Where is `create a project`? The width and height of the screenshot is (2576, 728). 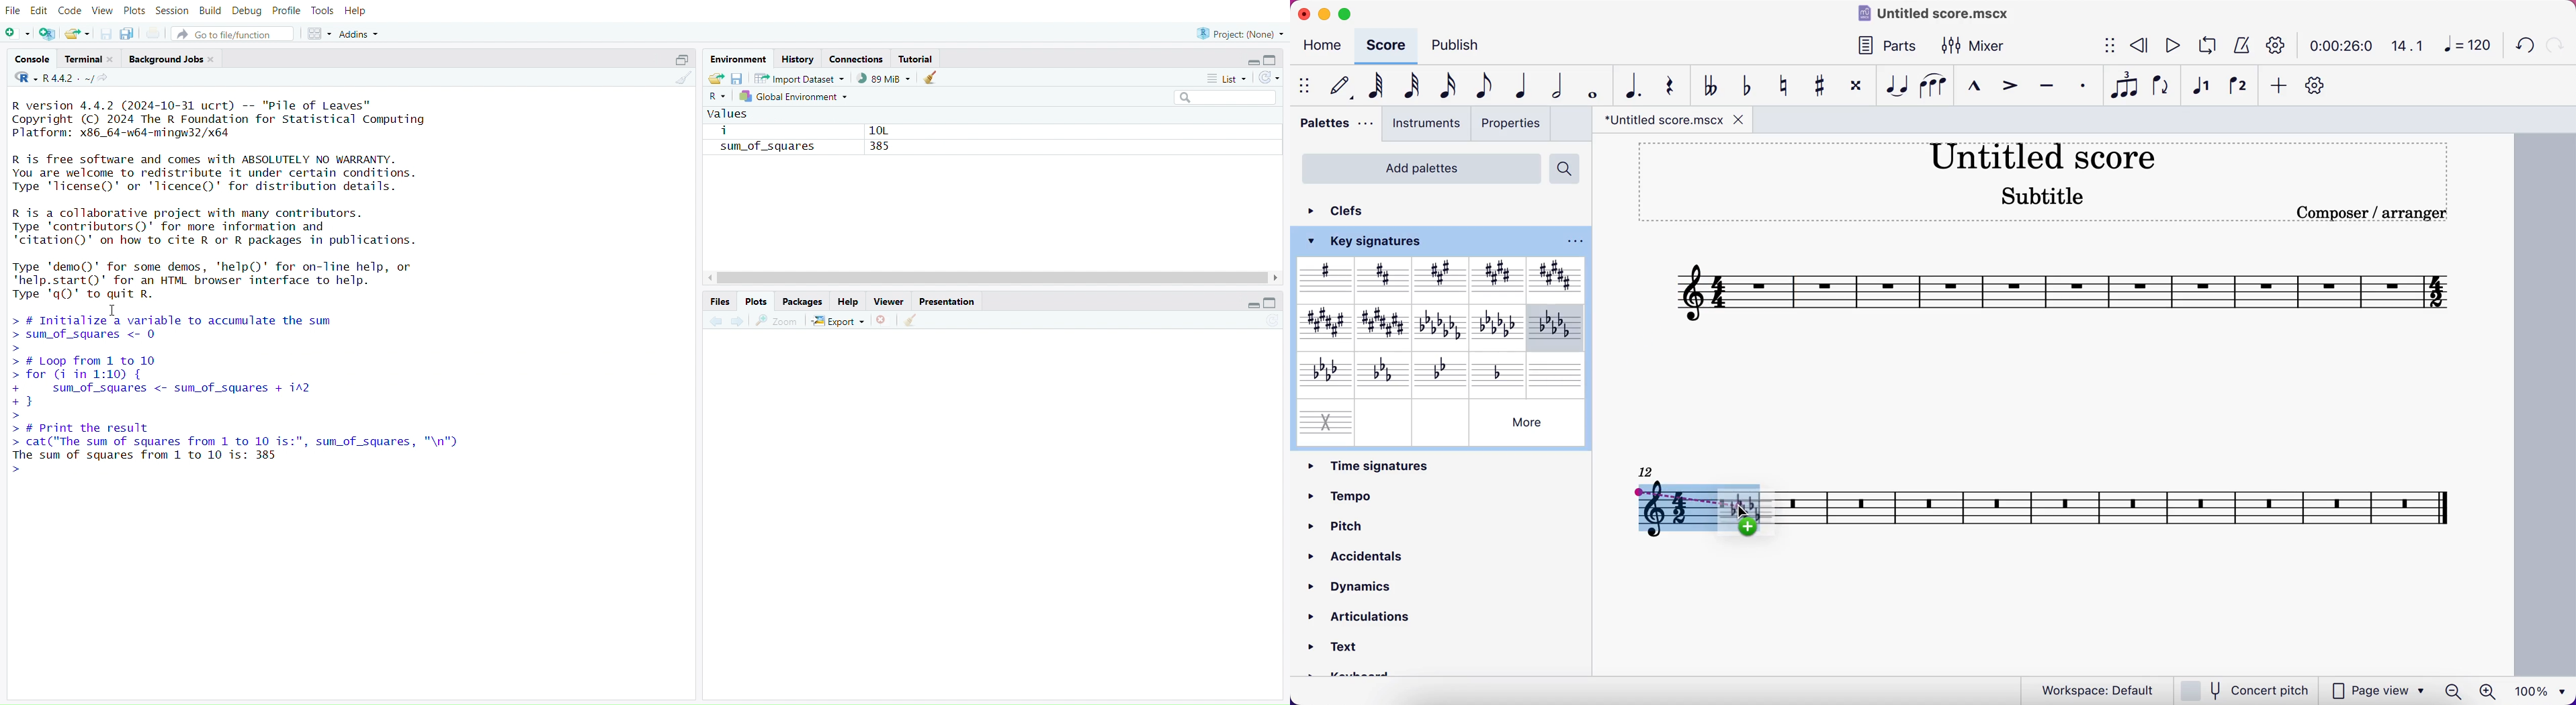
create a project is located at coordinates (47, 34).